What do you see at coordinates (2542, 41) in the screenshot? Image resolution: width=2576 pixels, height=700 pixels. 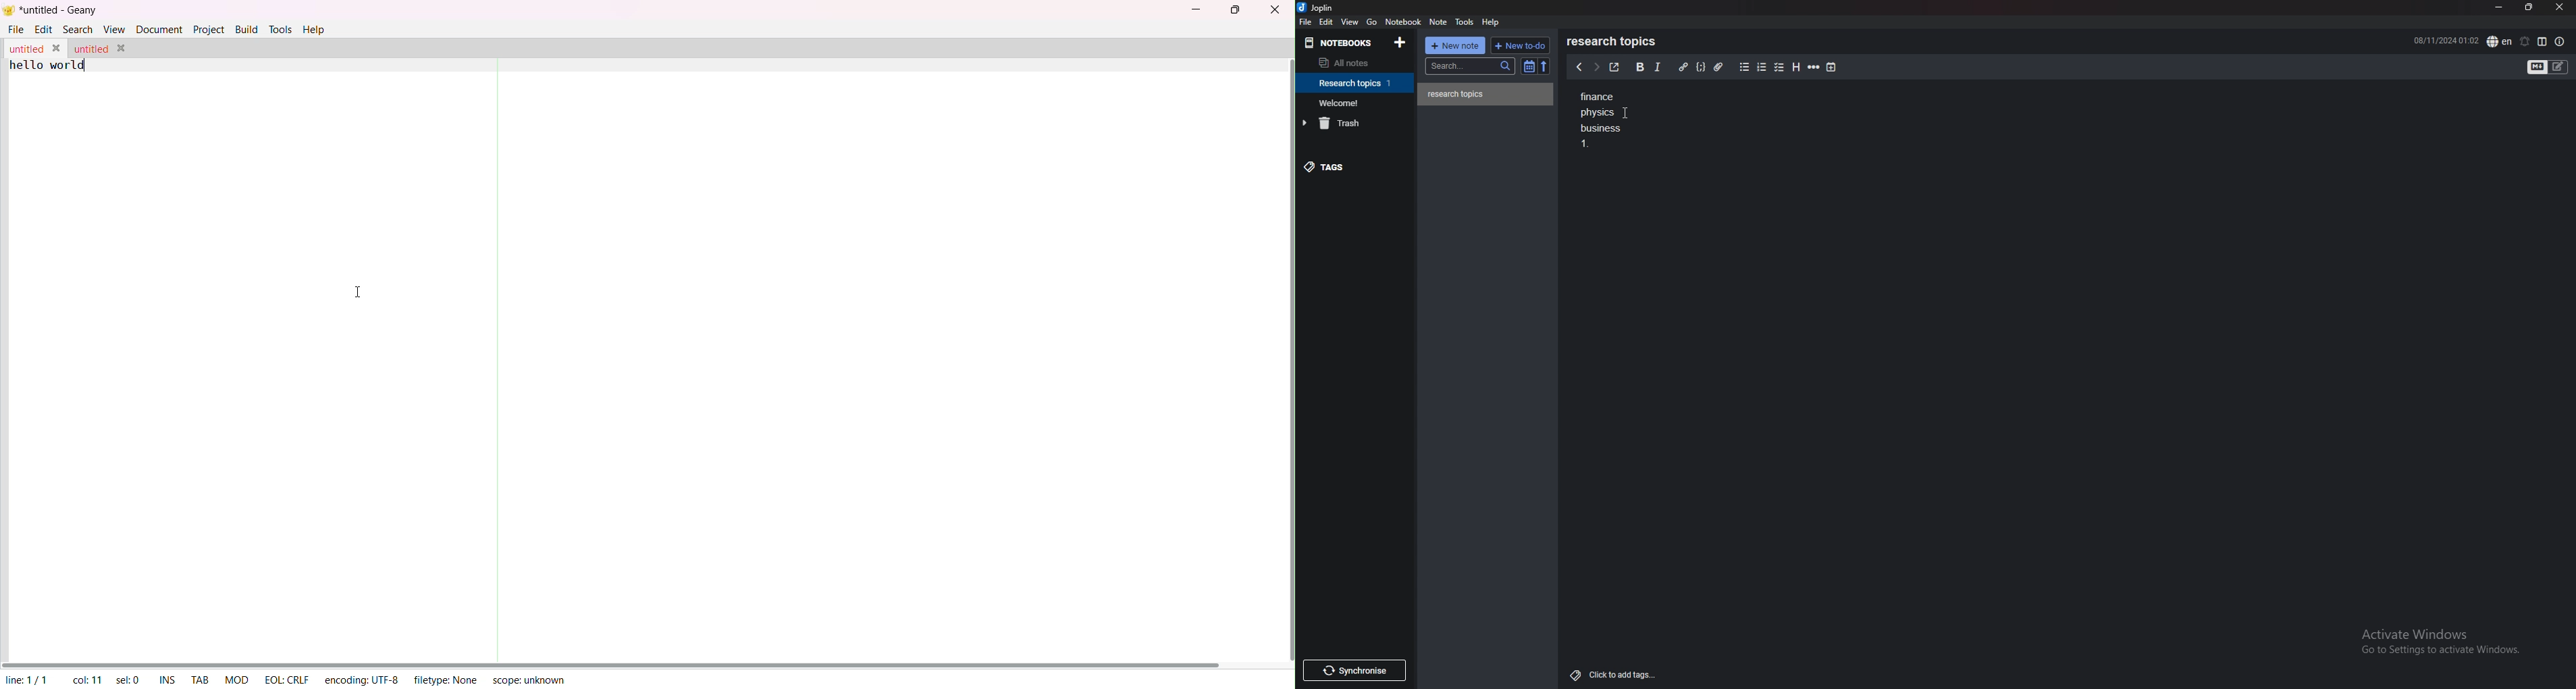 I see `toggle editor layout` at bounding box center [2542, 41].